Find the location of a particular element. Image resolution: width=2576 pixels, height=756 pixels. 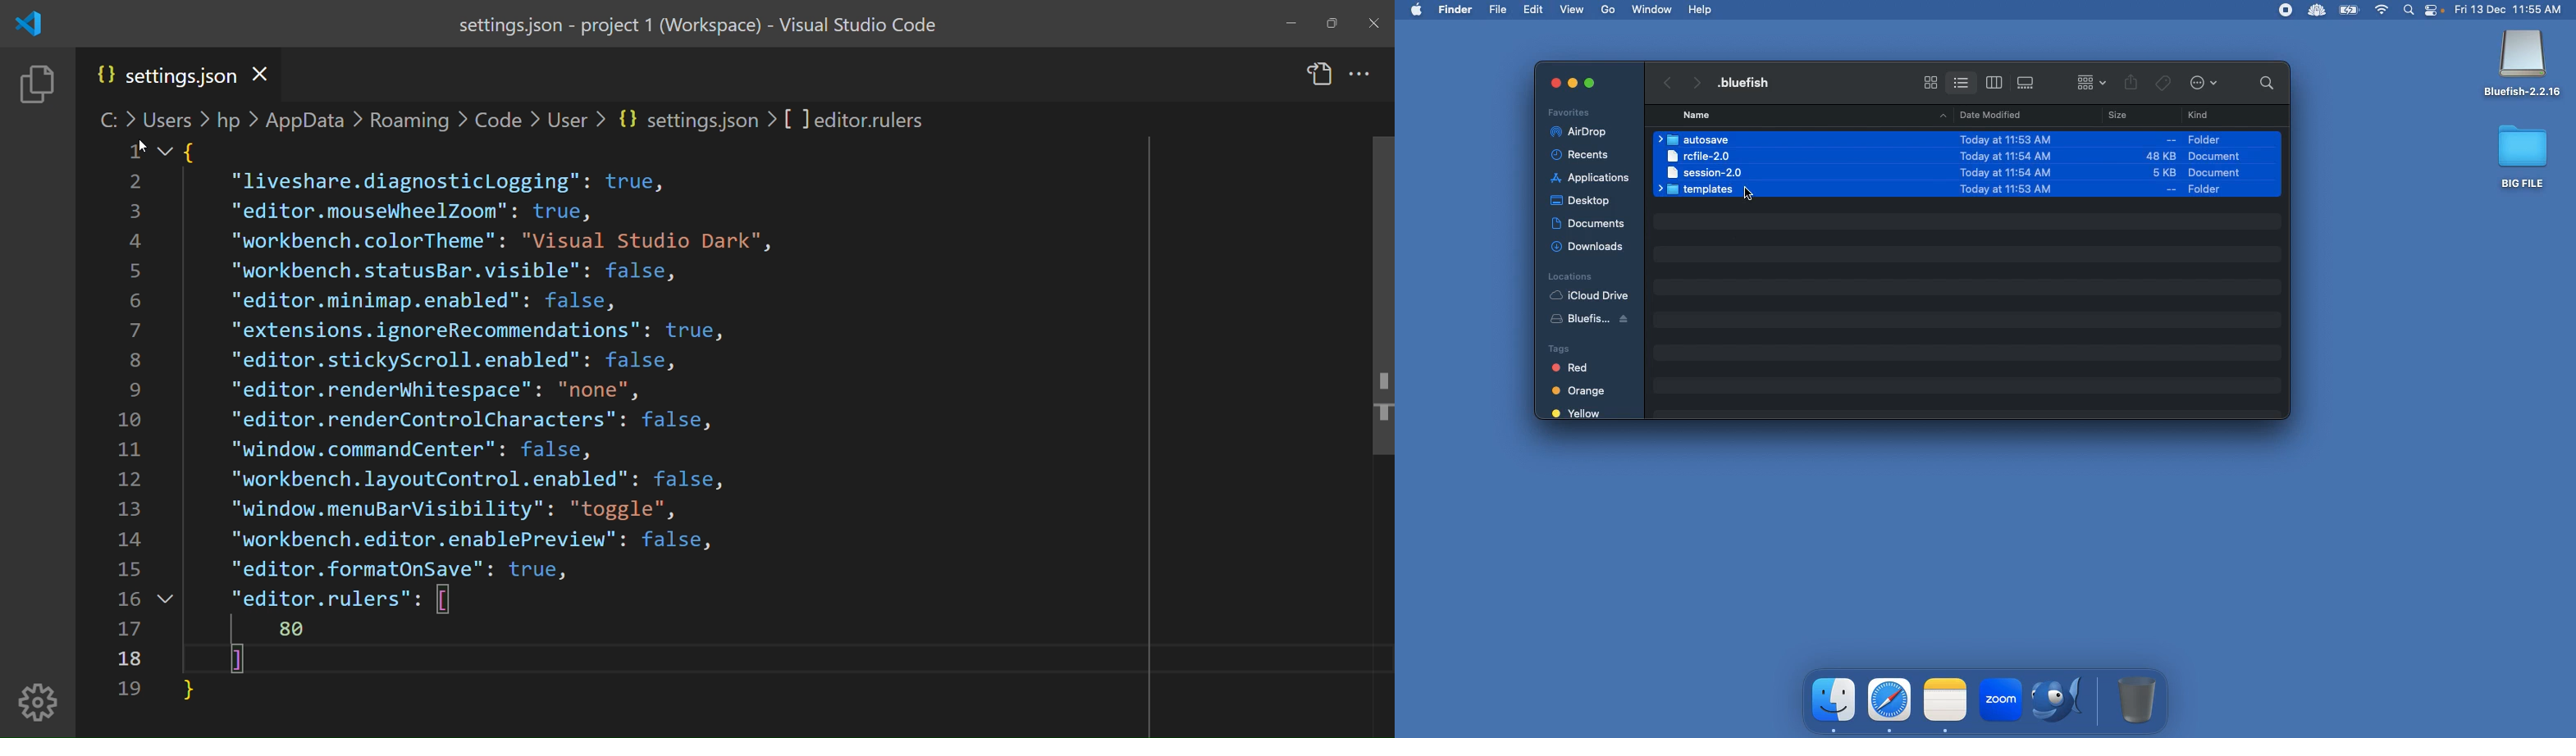

options is located at coordinates (2207, 84).